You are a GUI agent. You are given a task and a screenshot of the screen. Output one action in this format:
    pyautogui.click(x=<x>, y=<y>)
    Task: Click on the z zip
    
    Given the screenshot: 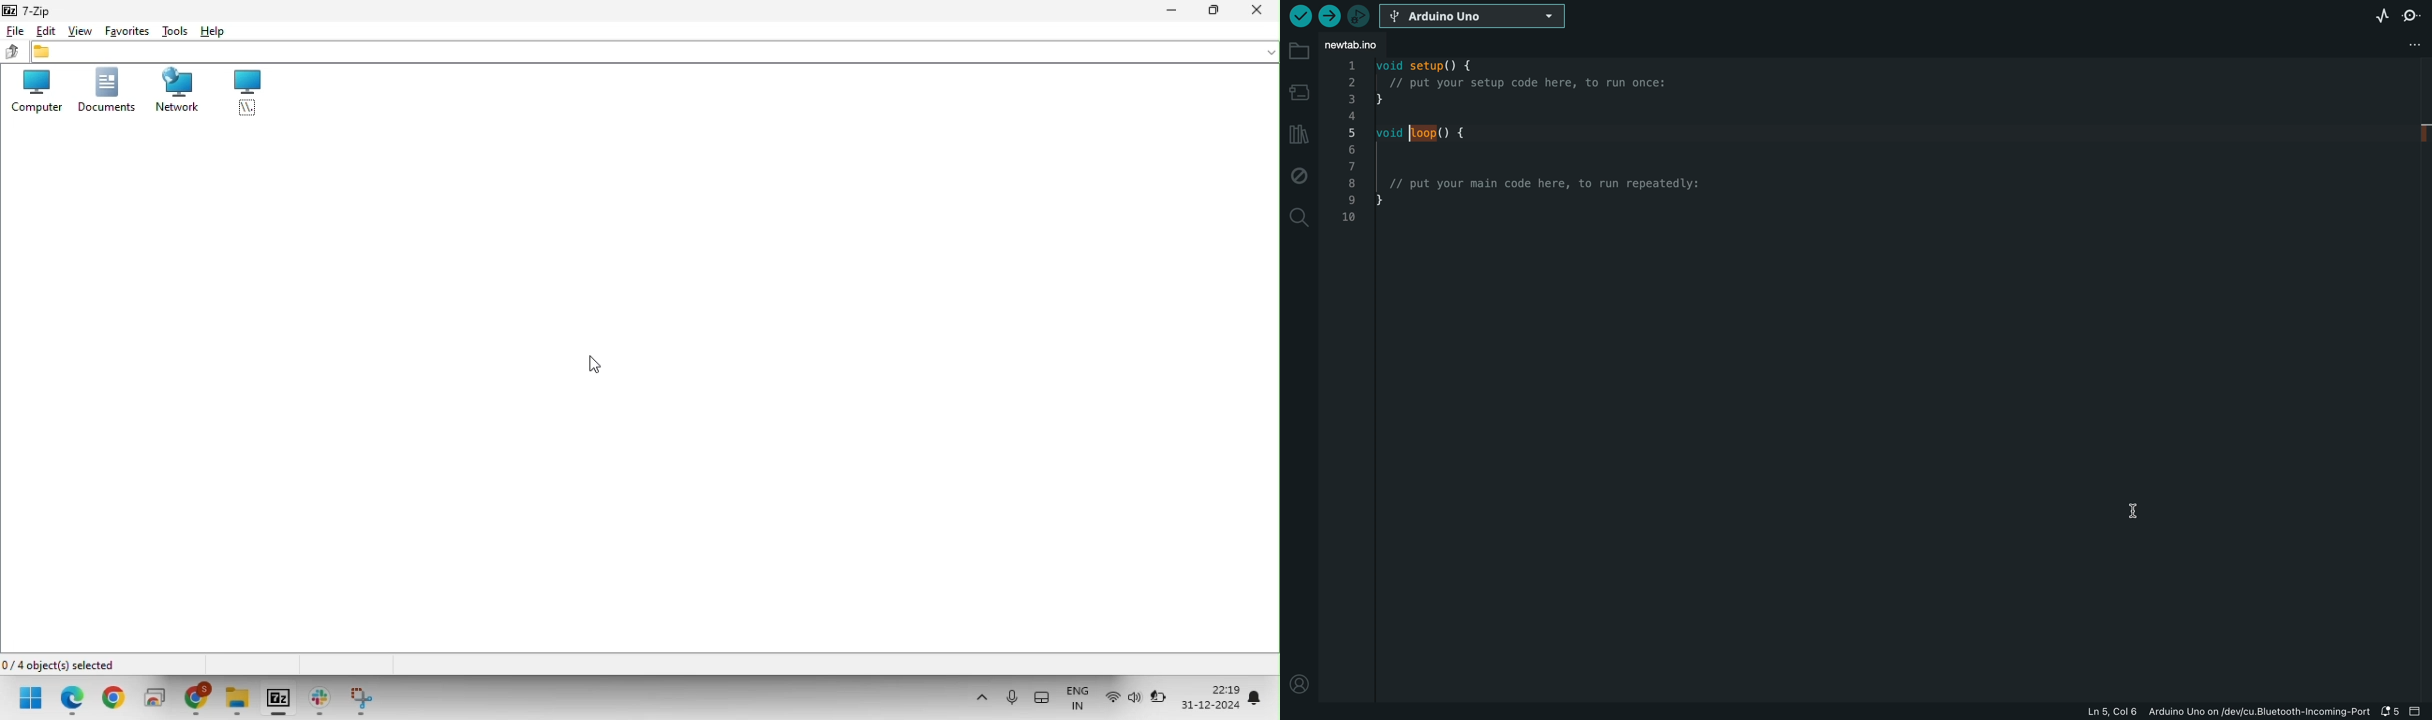 What is the action you would take?
    pyautogui.click(x=30, y=12)
    